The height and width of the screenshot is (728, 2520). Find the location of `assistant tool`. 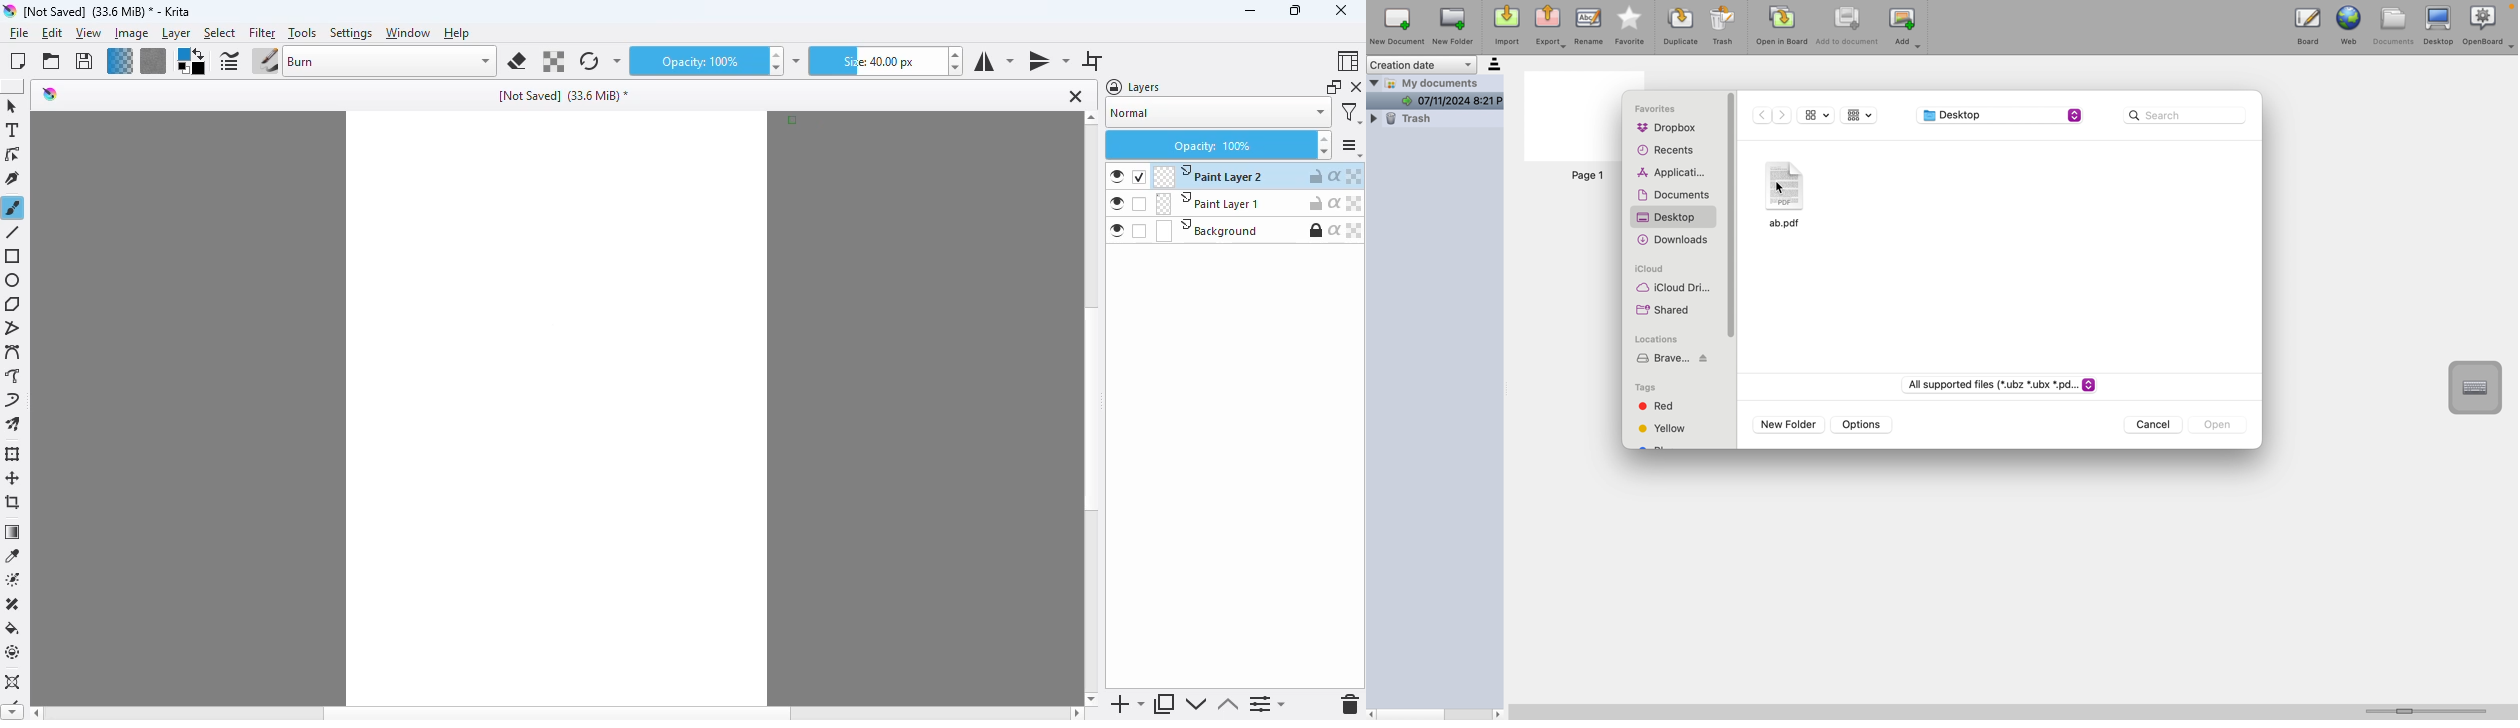

assistant tool is located at coordinates (13, 683).